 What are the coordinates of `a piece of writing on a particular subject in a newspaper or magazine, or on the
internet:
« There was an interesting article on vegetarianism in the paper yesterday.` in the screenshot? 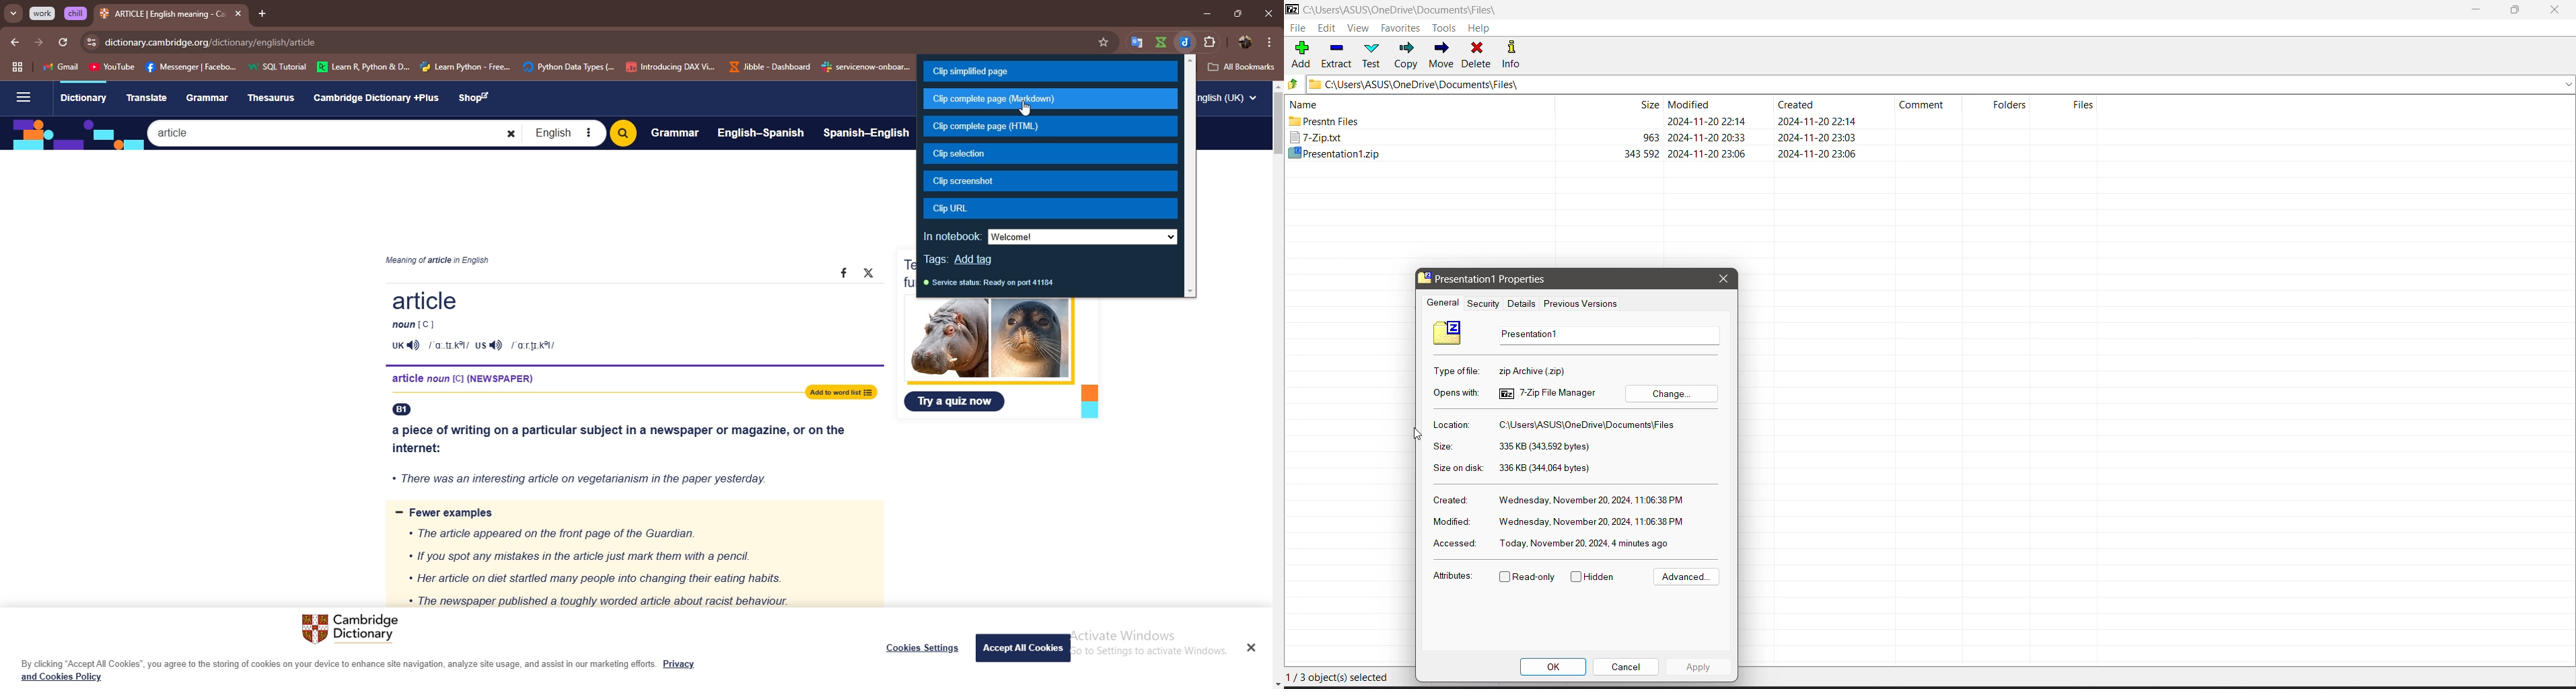 It's located at (624, 450).